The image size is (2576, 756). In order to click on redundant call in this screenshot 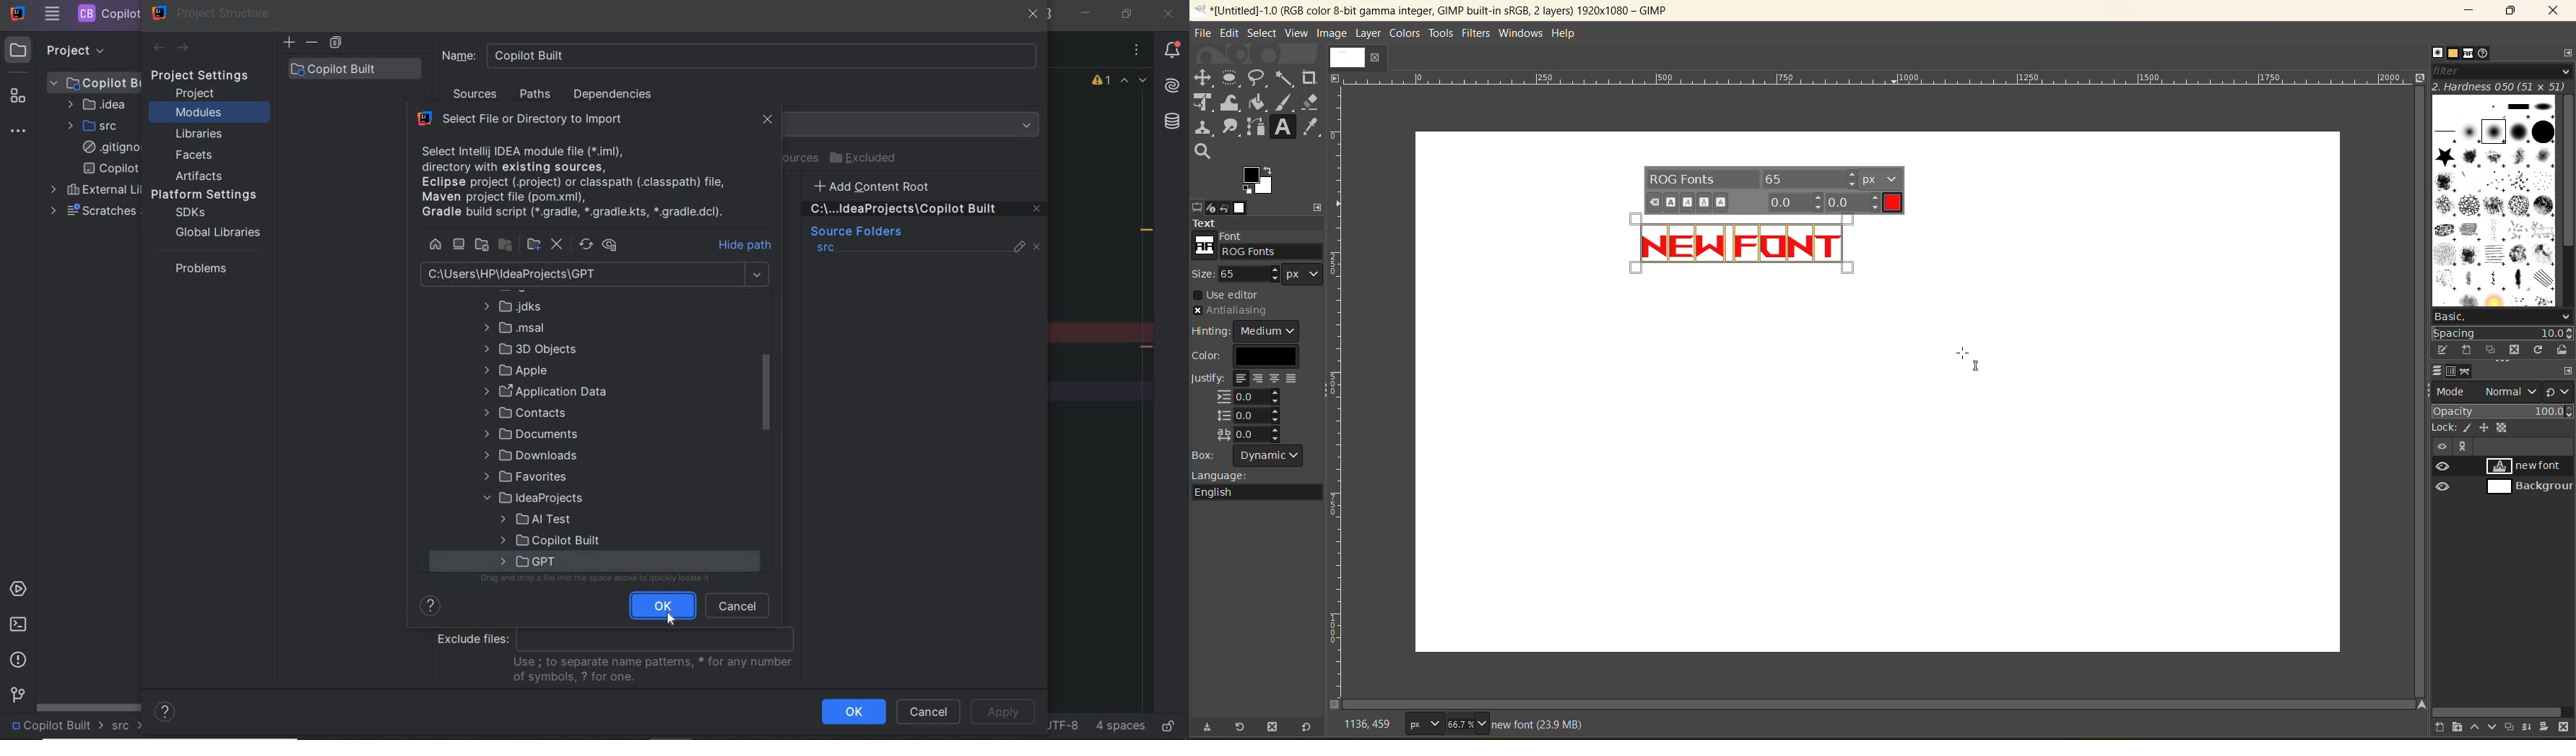, I will do `click(1148, 232)`.